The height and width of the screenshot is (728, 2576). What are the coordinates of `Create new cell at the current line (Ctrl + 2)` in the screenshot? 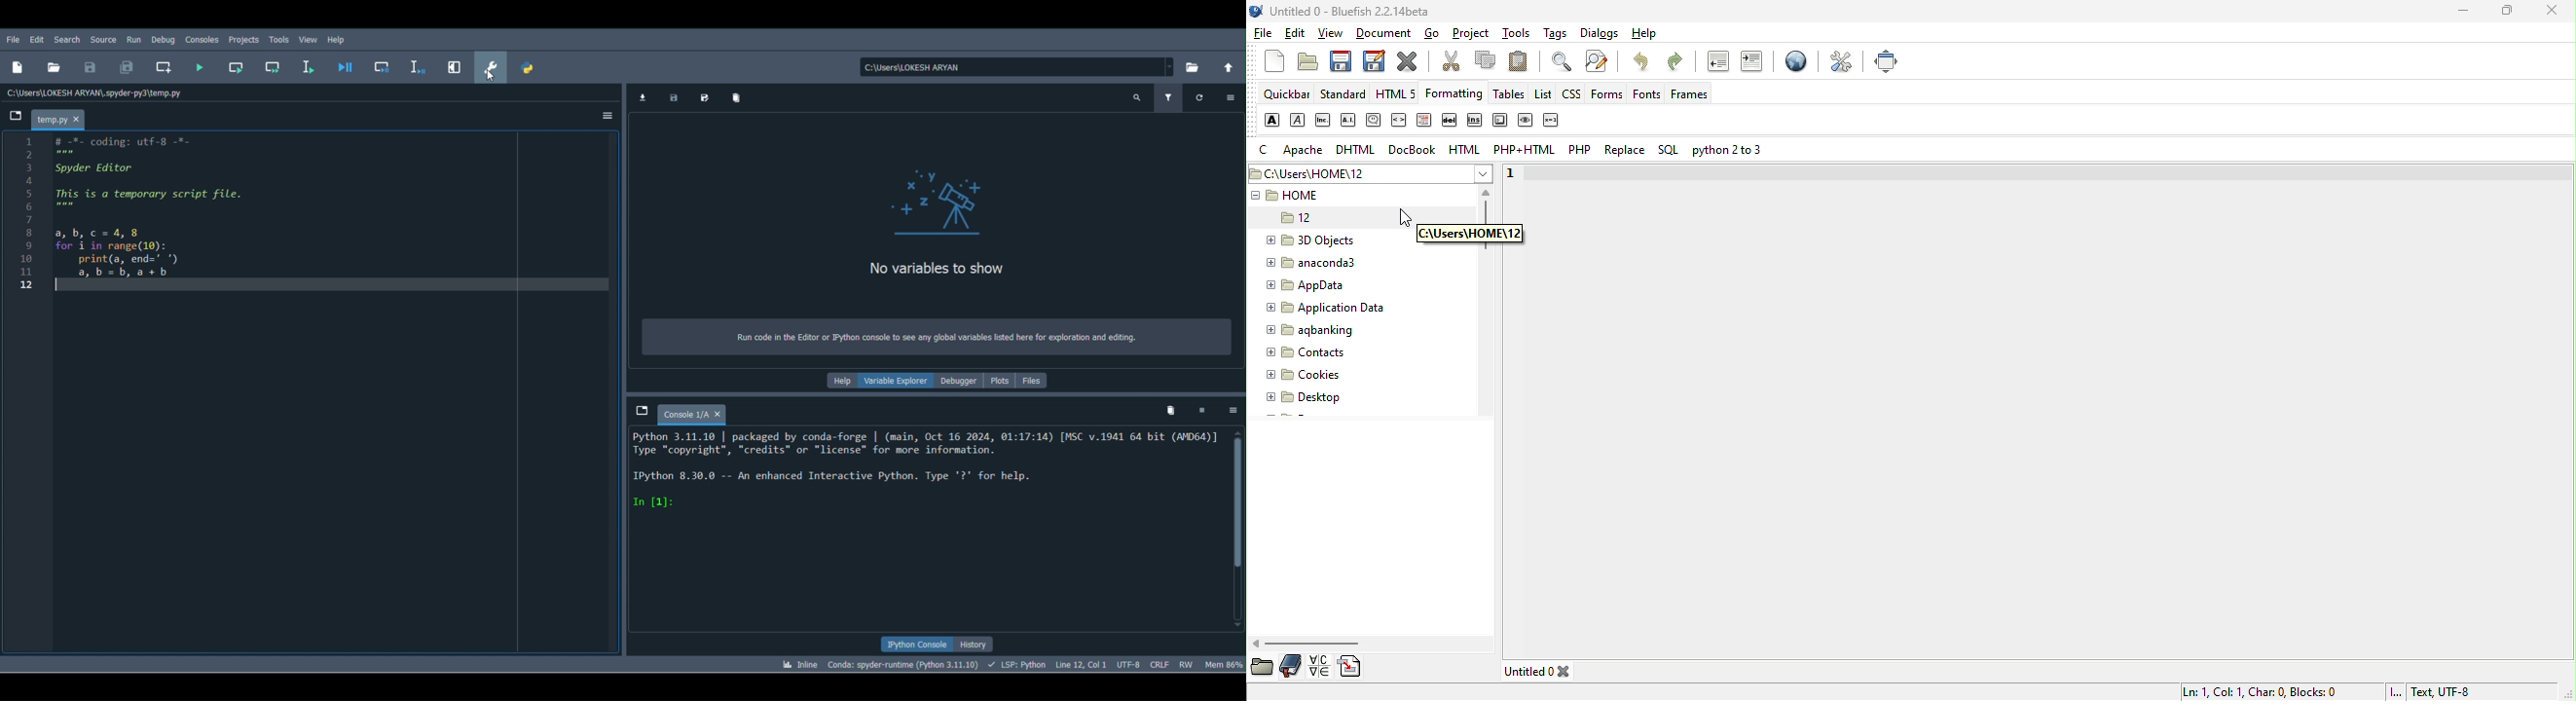 It's located at (164, 67).